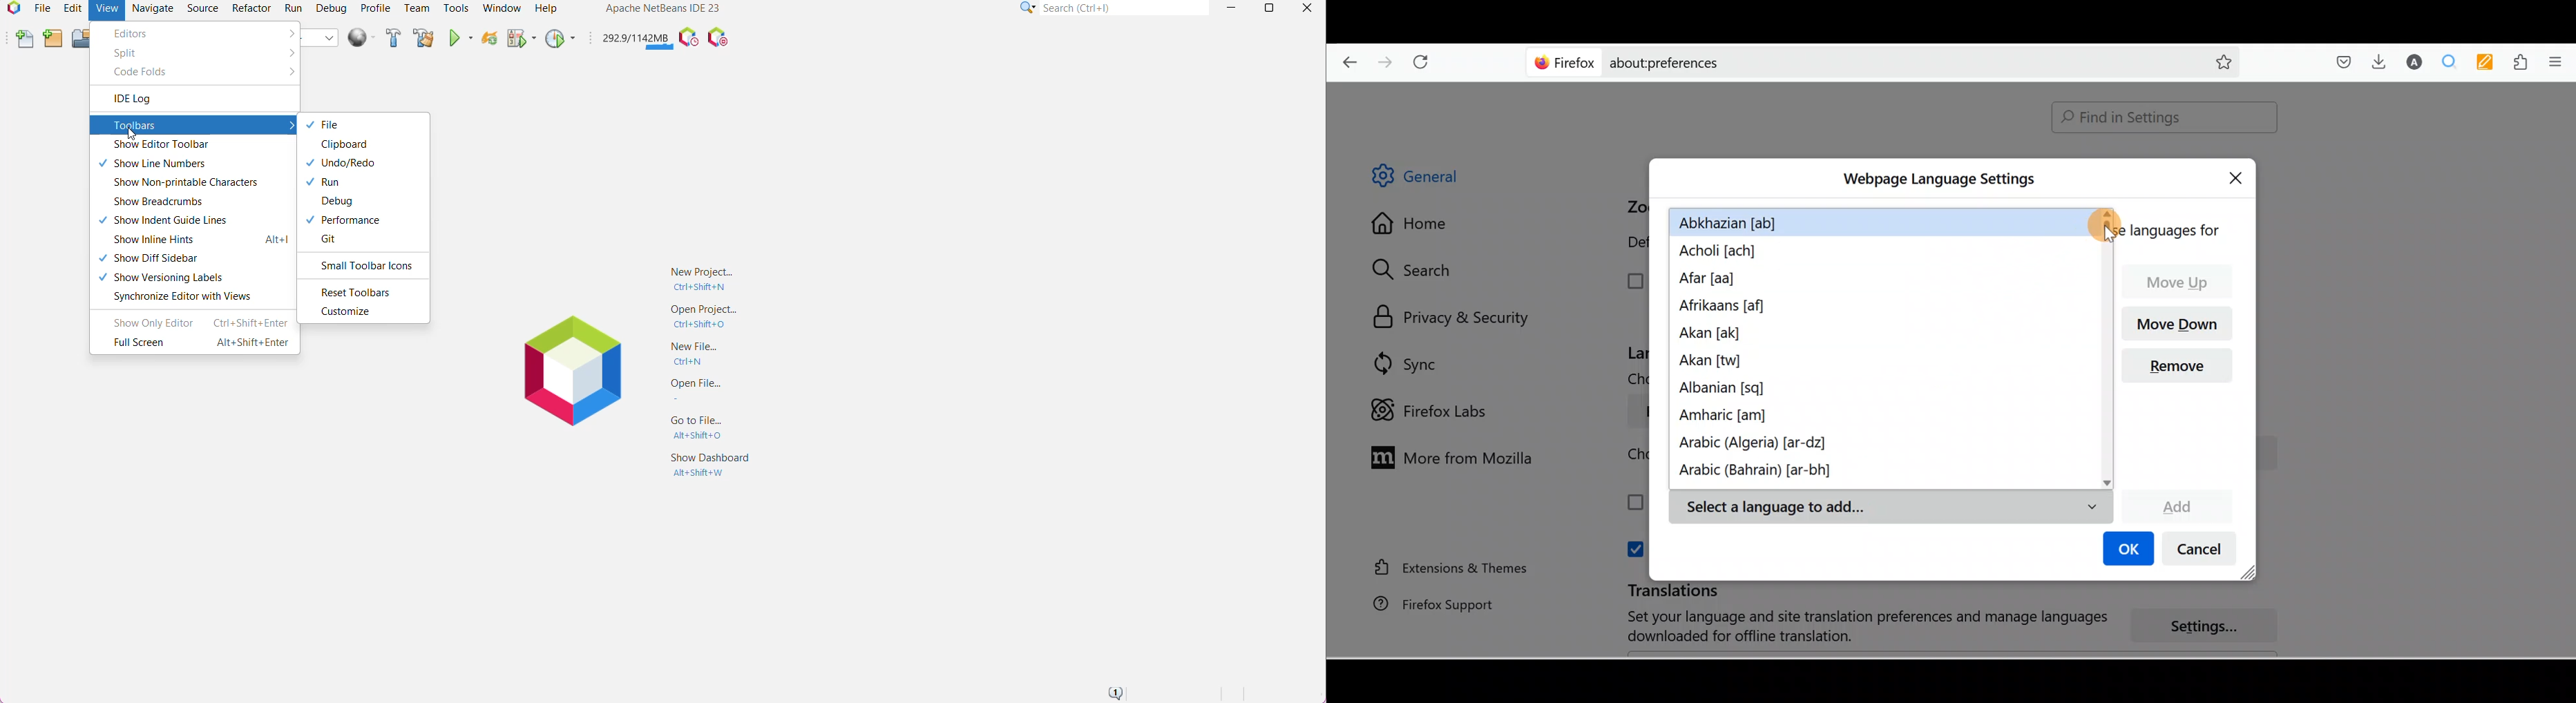 Image resolution: width=2576 pixels, height=728 pixels. I want to click on New File, so click(702, 354).